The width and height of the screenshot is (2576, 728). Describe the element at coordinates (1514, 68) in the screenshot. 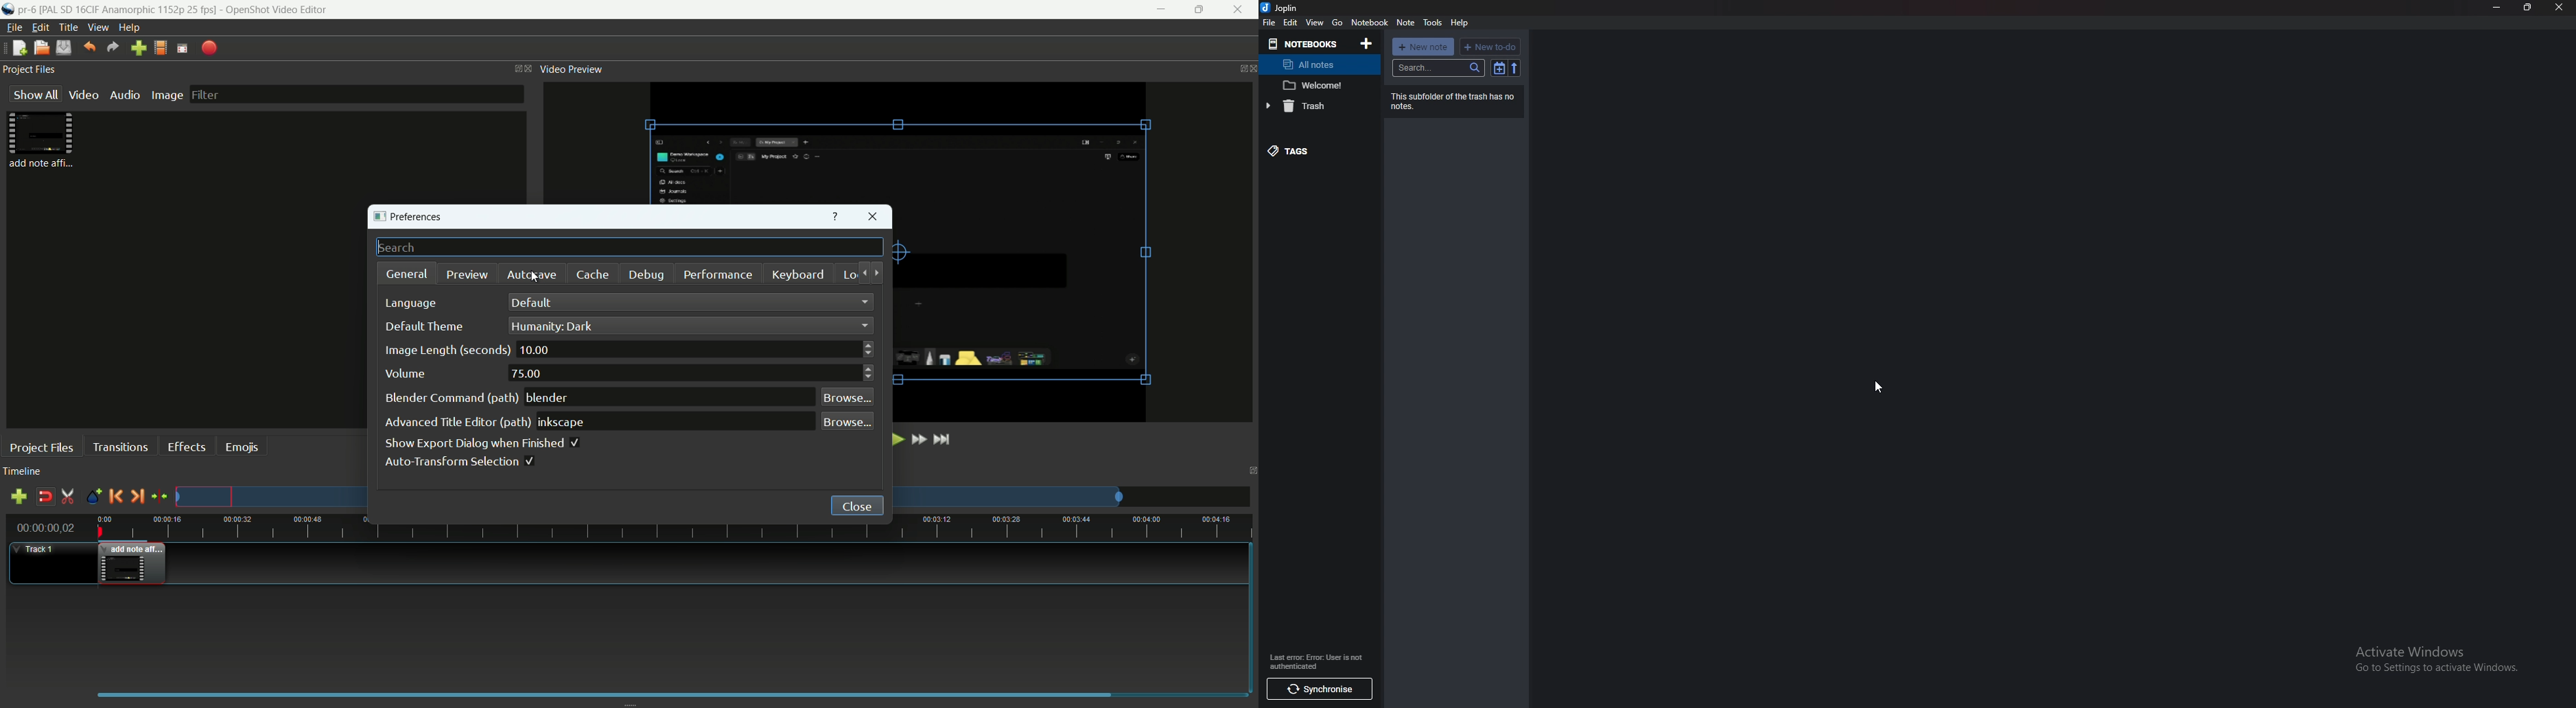

I see `Reverse sort order` at that location.